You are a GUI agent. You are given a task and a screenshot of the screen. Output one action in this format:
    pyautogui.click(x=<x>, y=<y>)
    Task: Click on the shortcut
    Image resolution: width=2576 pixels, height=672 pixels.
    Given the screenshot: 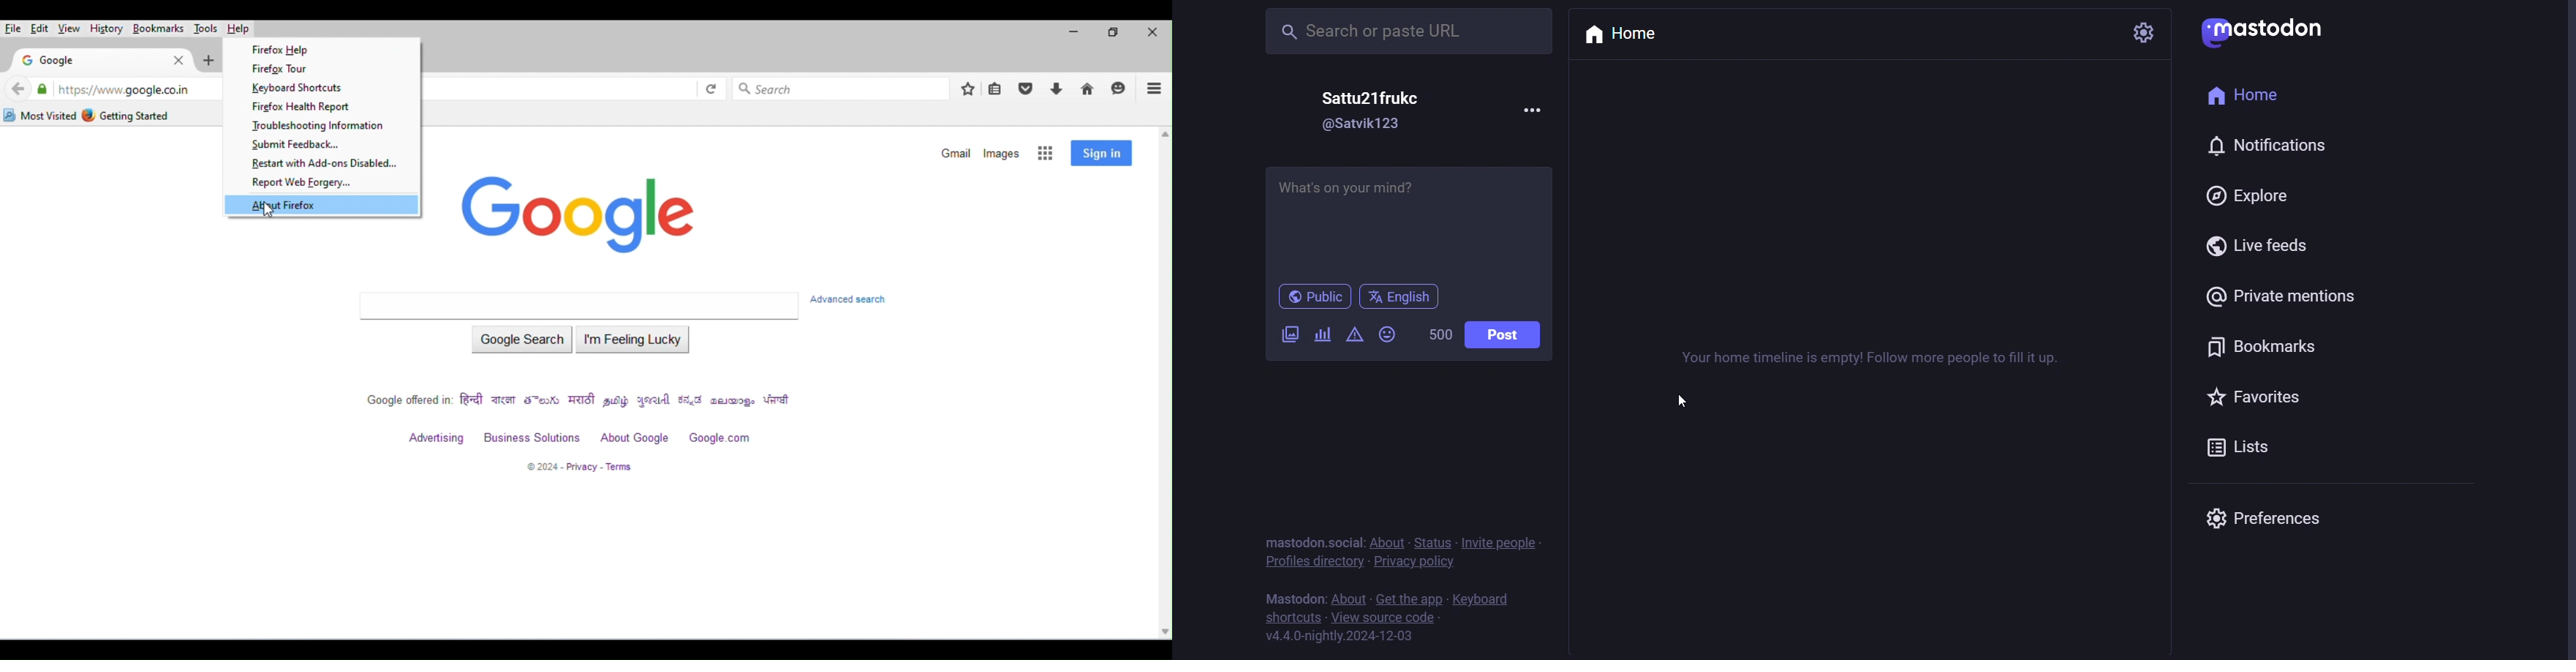 What is the action you would take?
    pyautogui.click(x=1289, y=619)
    